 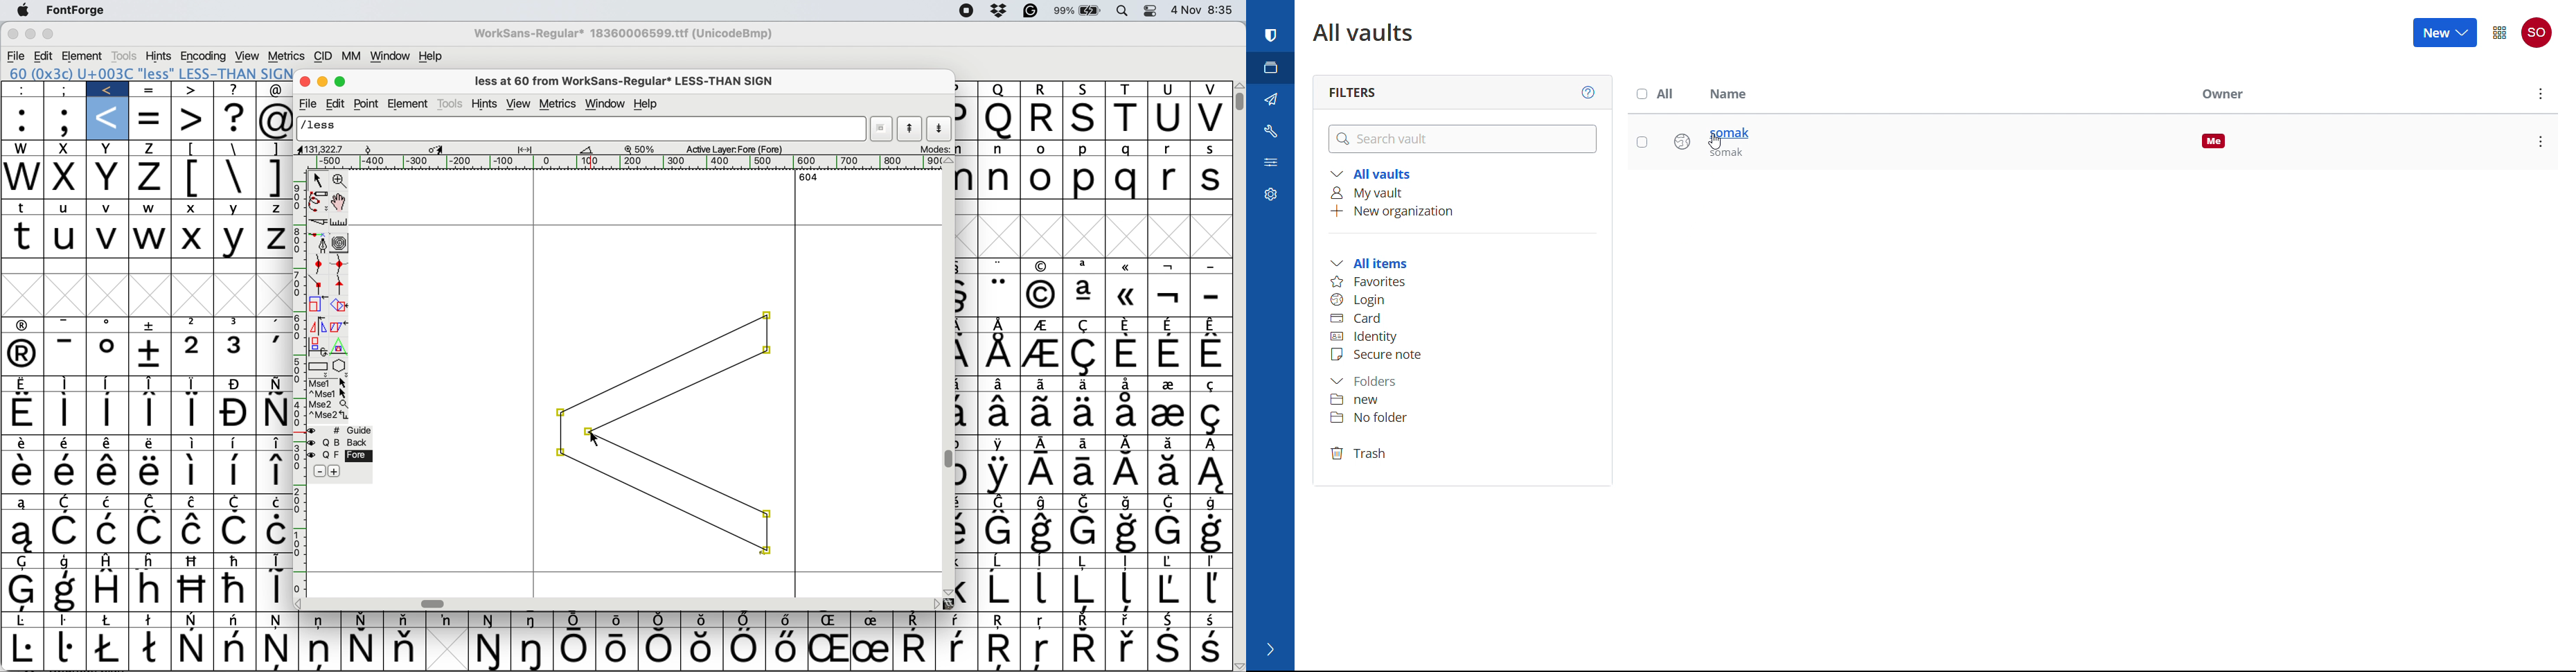 I want to click on Symbol, so click(x=152, y=619).